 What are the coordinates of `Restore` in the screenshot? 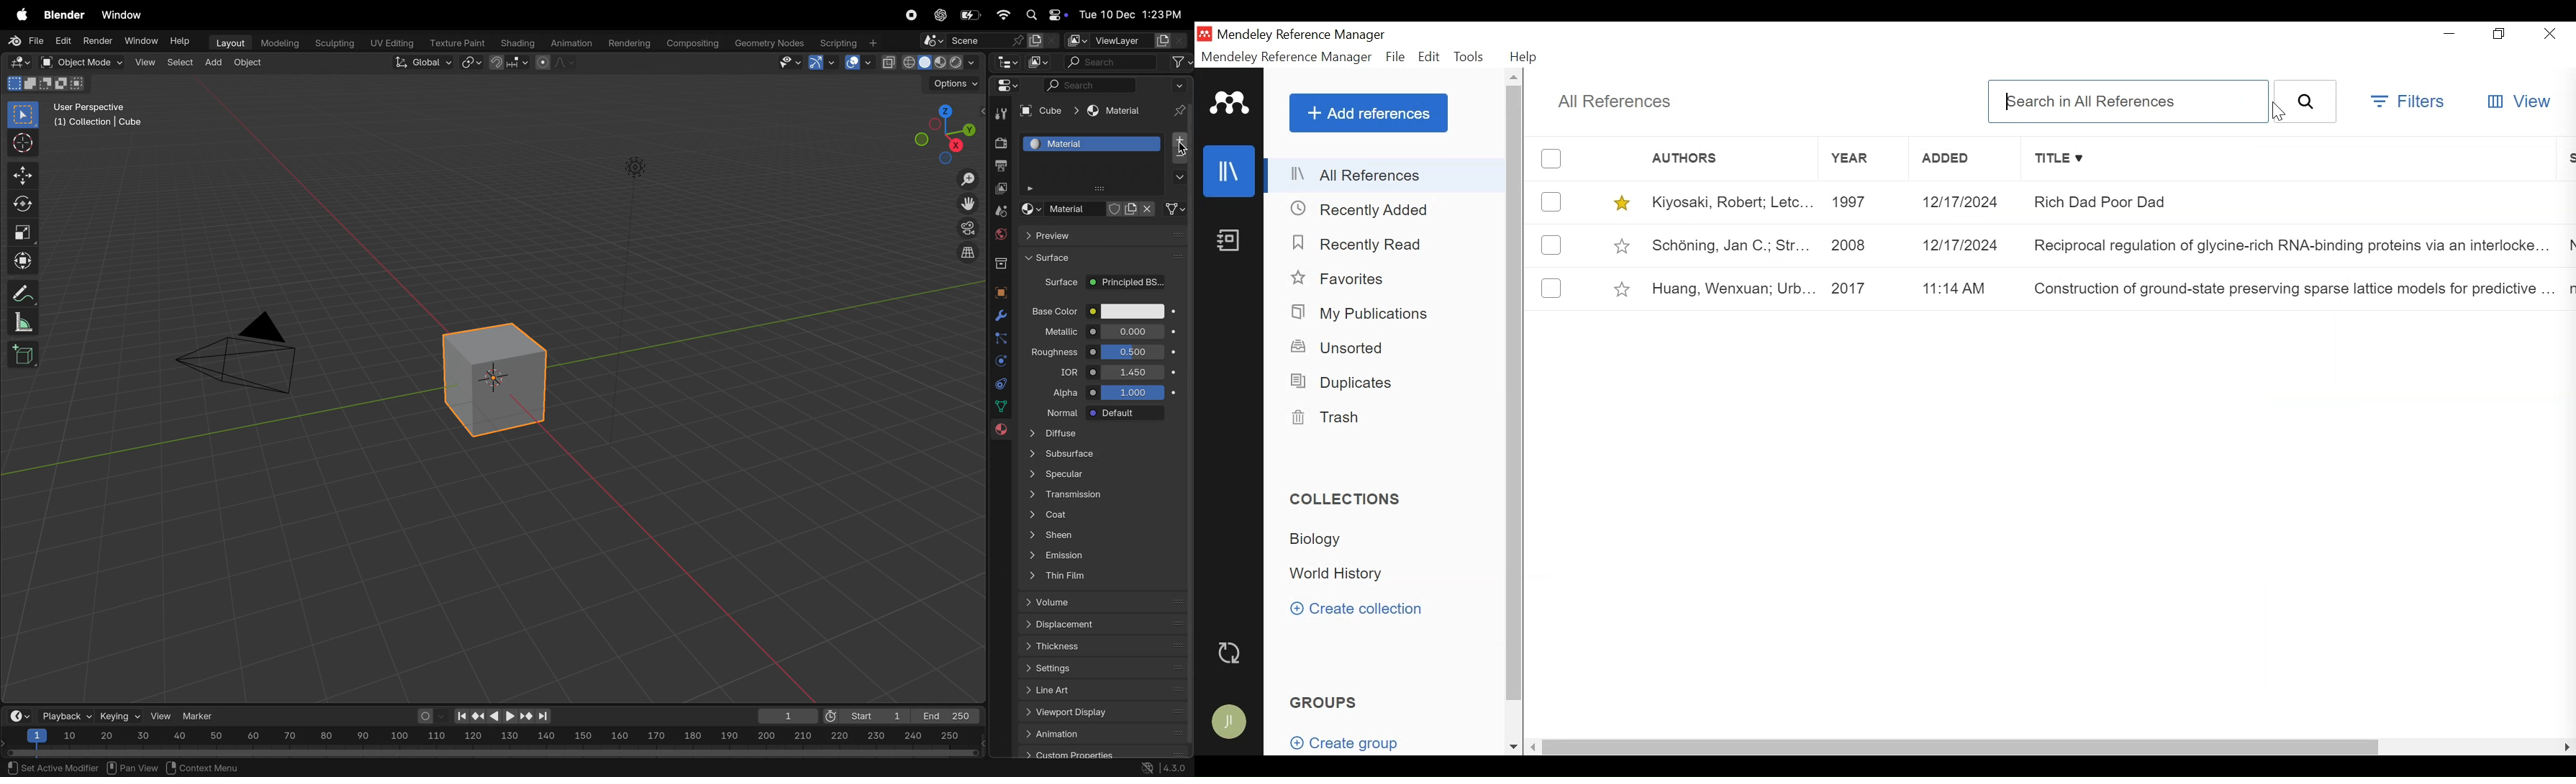 It's located at (2499, 34).